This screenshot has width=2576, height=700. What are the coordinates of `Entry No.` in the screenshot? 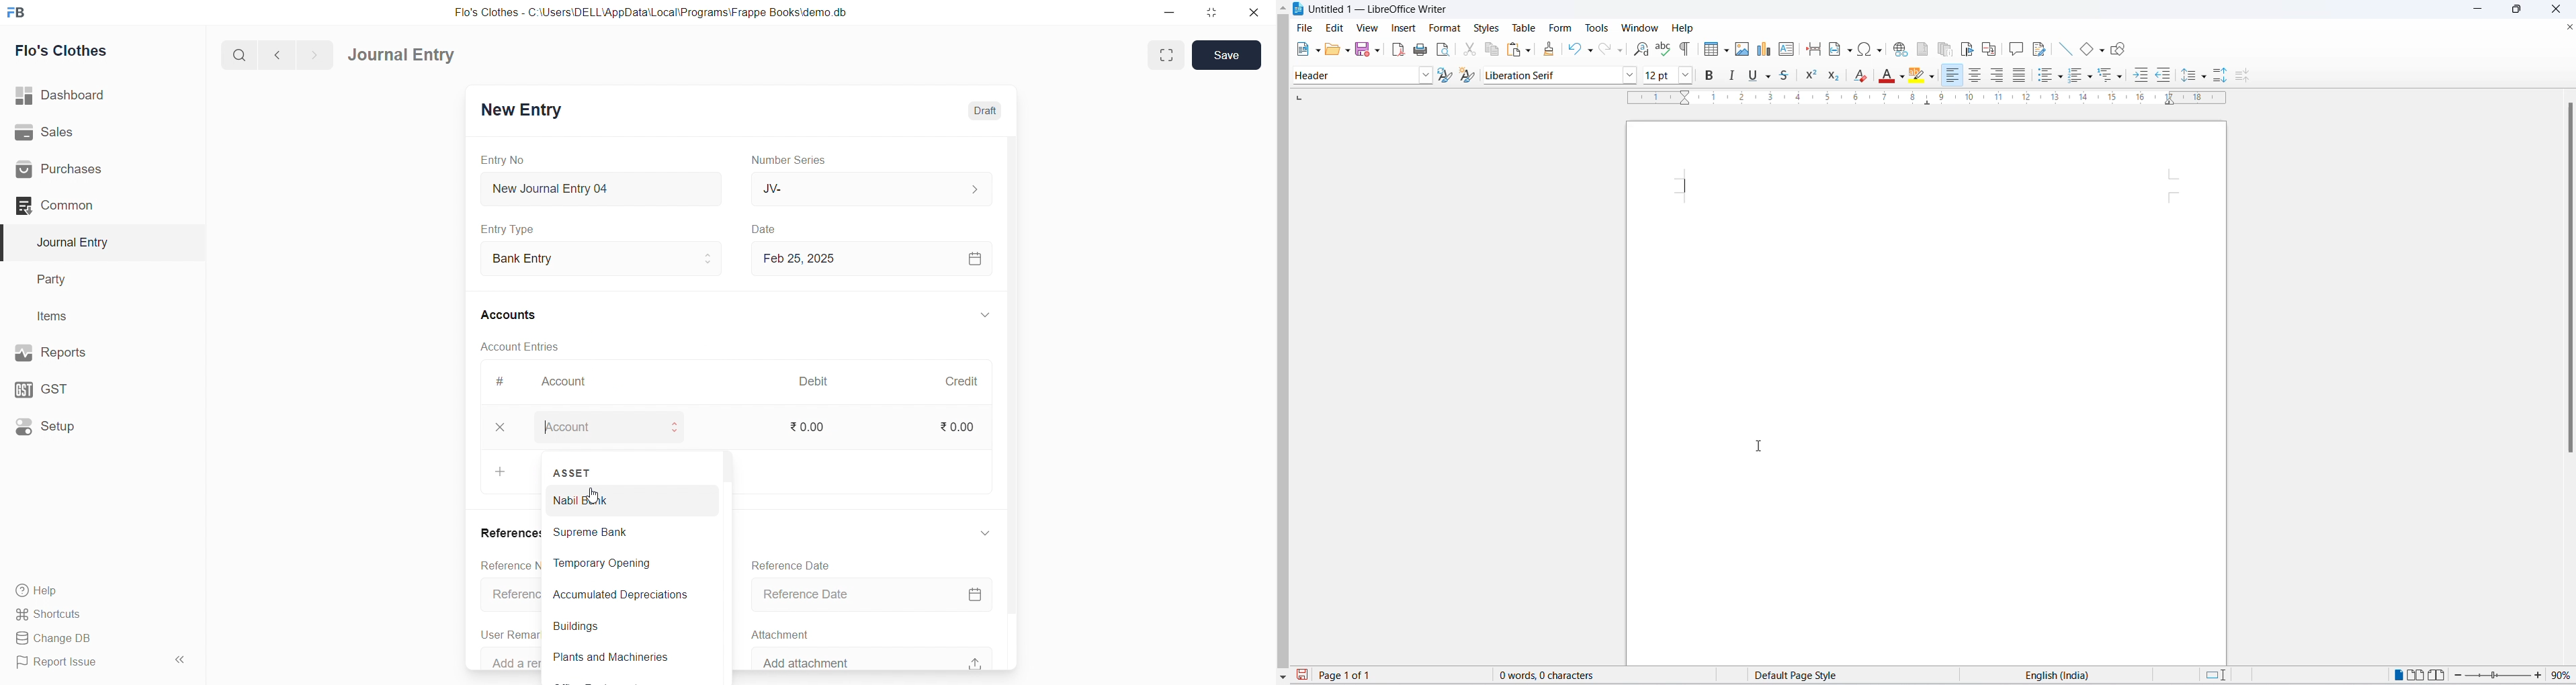 It's located at (509, 160).